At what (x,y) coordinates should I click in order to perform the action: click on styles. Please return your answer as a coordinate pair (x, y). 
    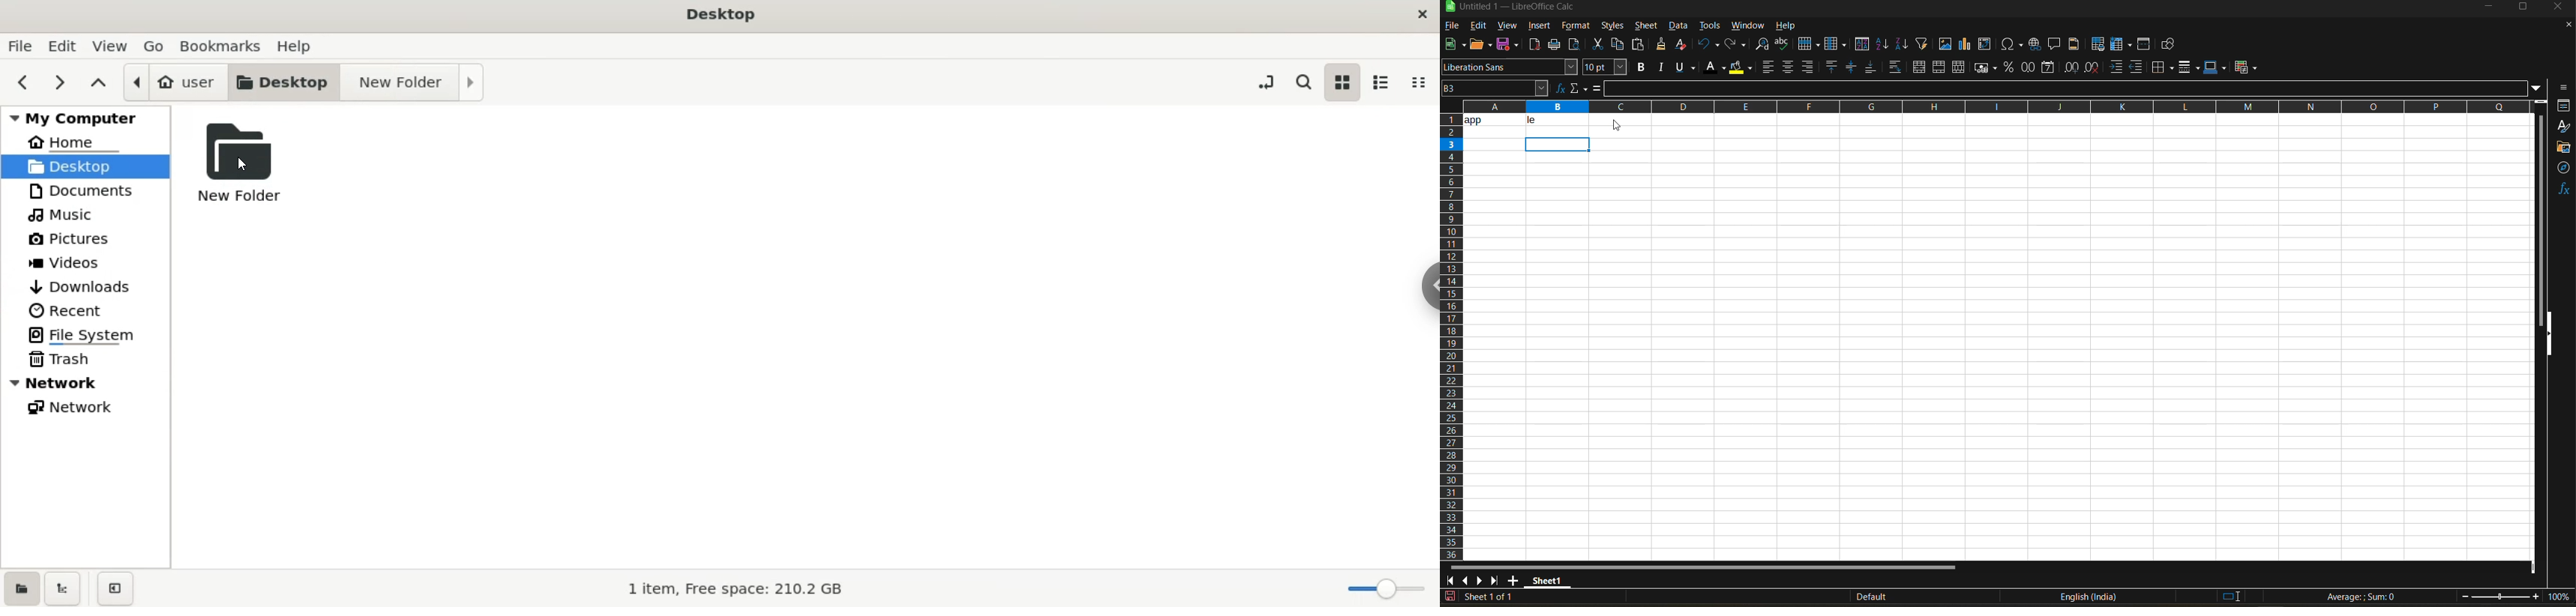
    Looking at the image, I should click on (1611, 27).